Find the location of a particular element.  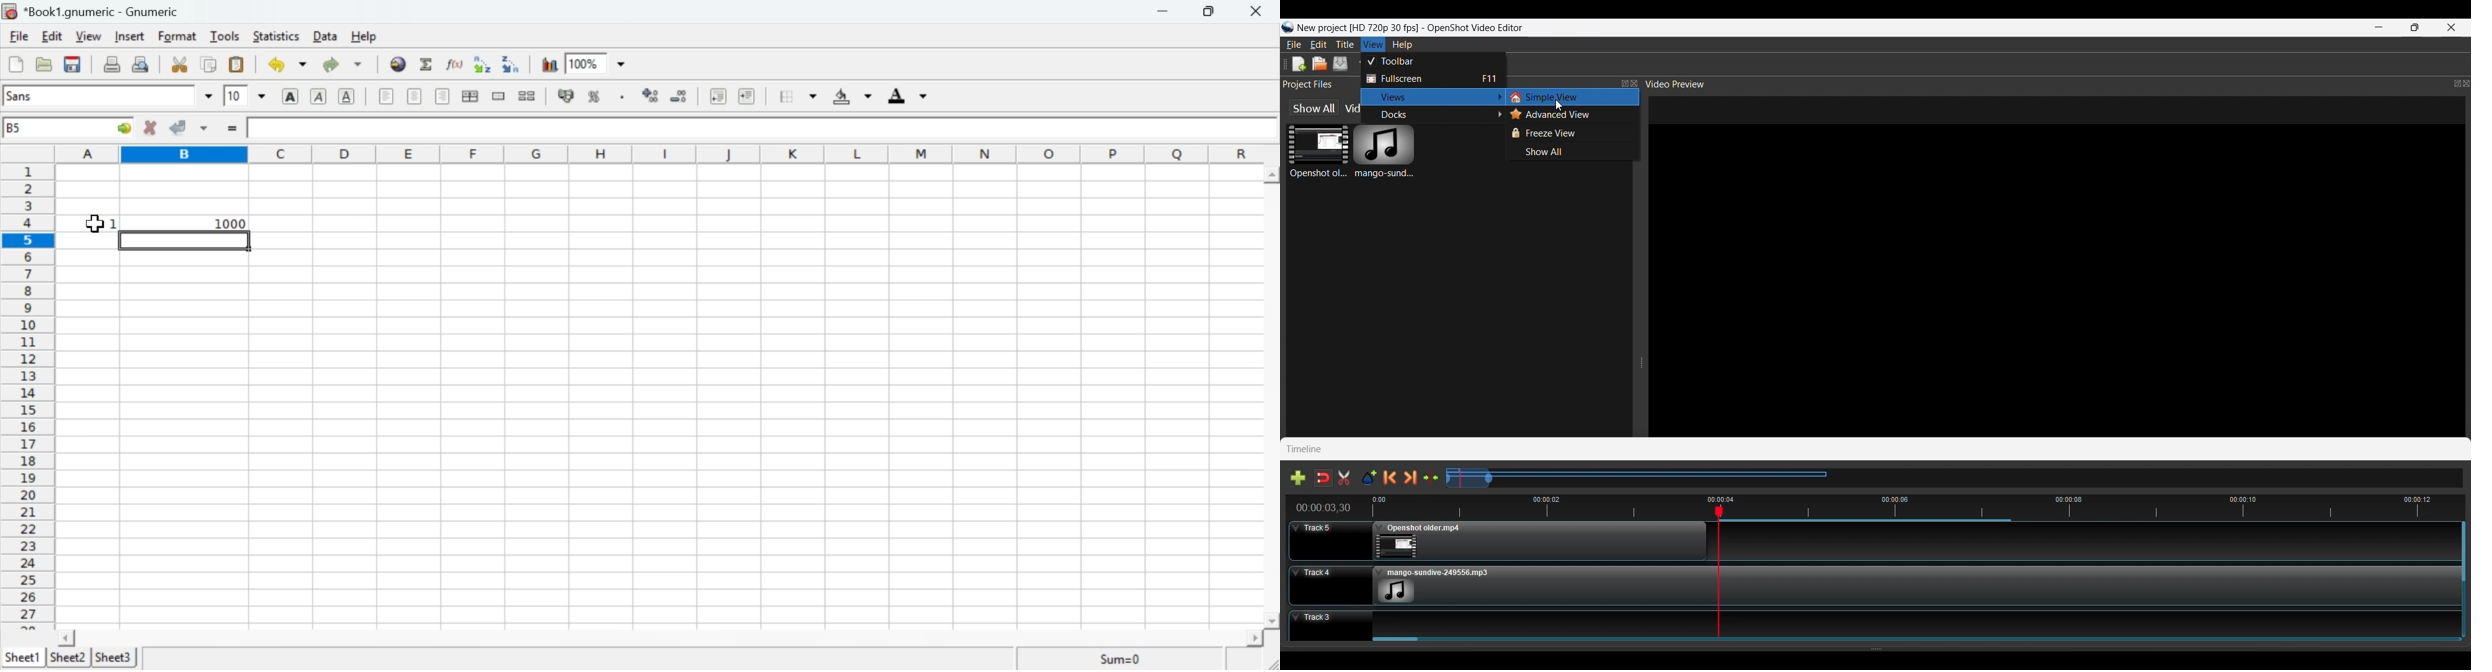

Redo is located at coordinates (343, 63).